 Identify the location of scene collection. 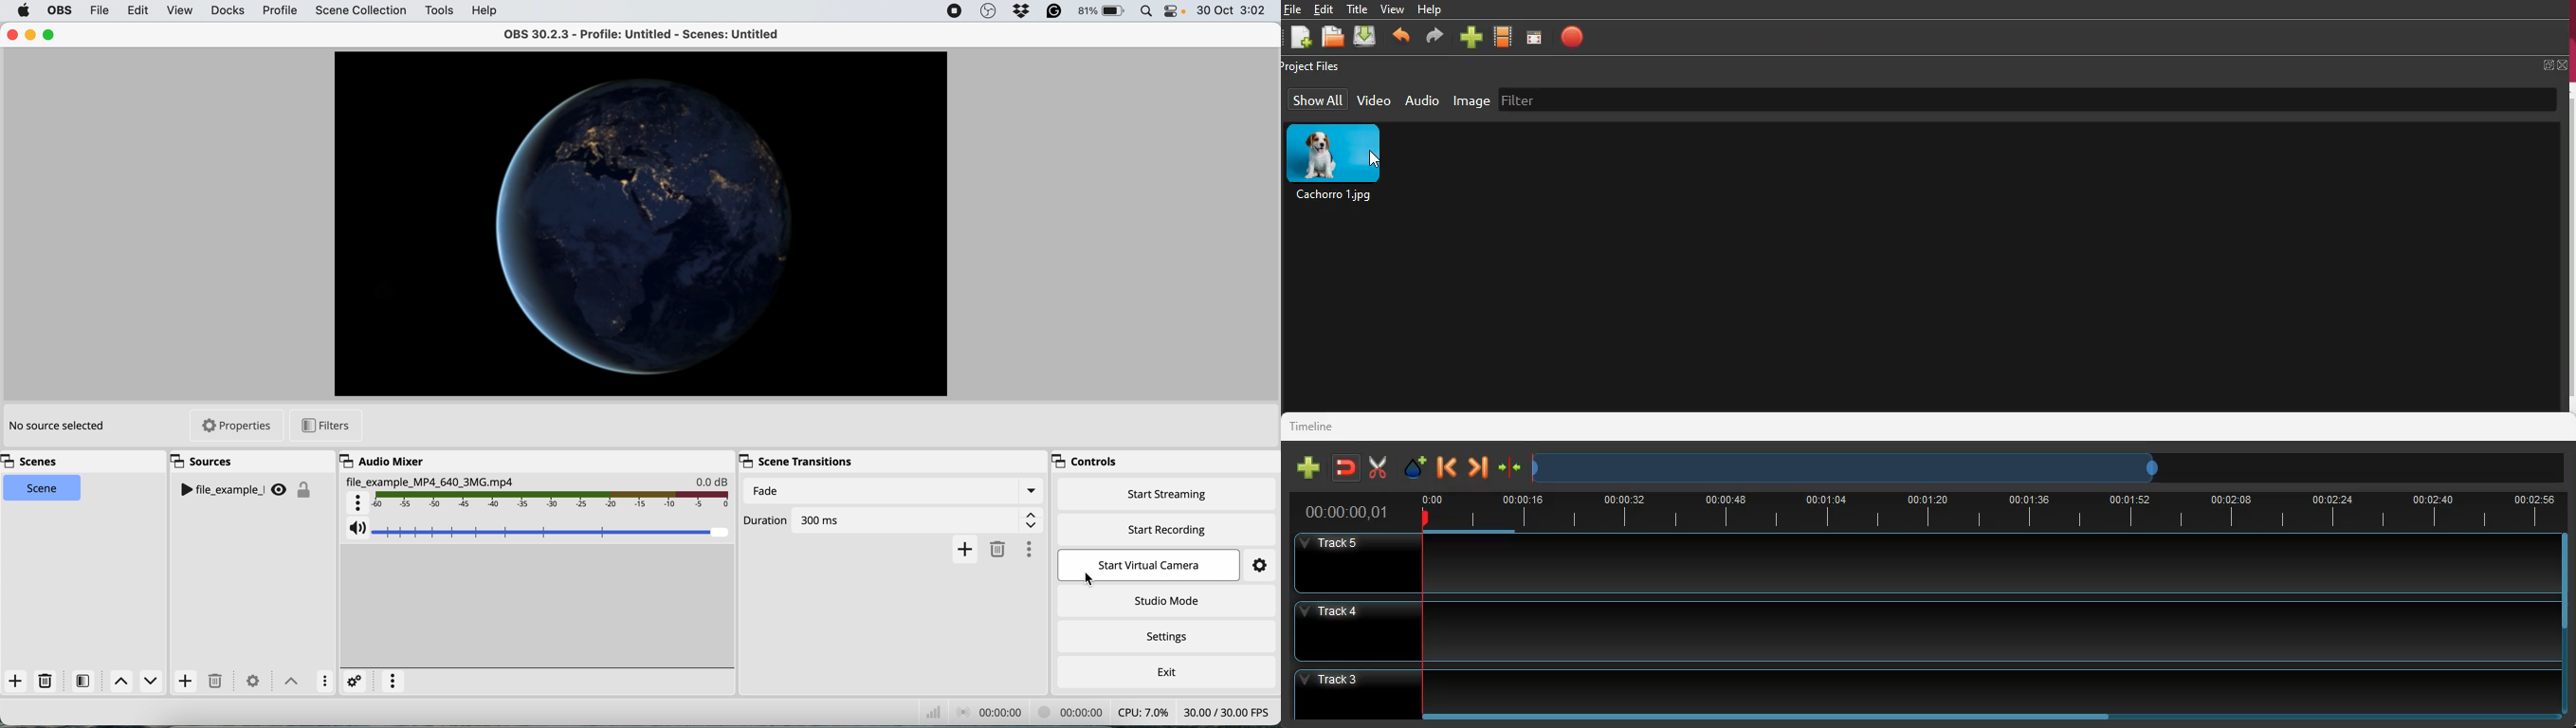
(361, 10).